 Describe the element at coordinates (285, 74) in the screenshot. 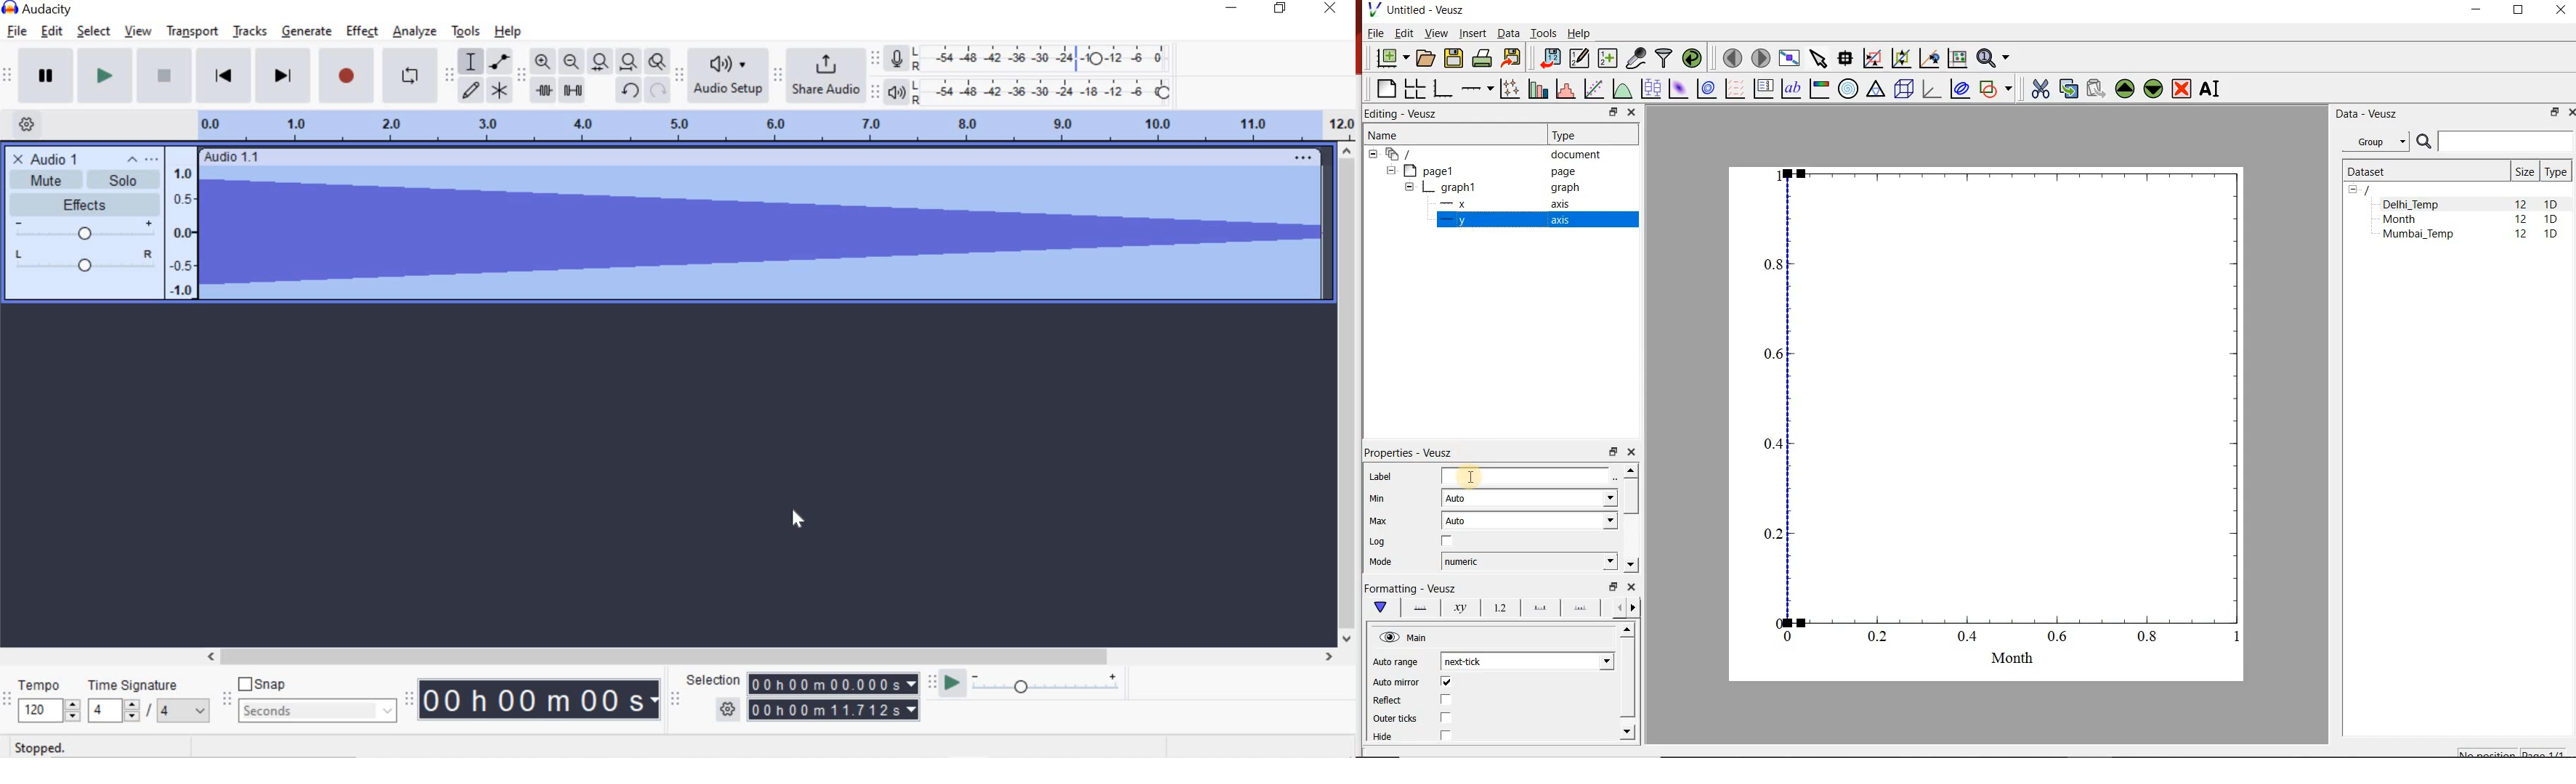

I see `Skip to end` at that location.